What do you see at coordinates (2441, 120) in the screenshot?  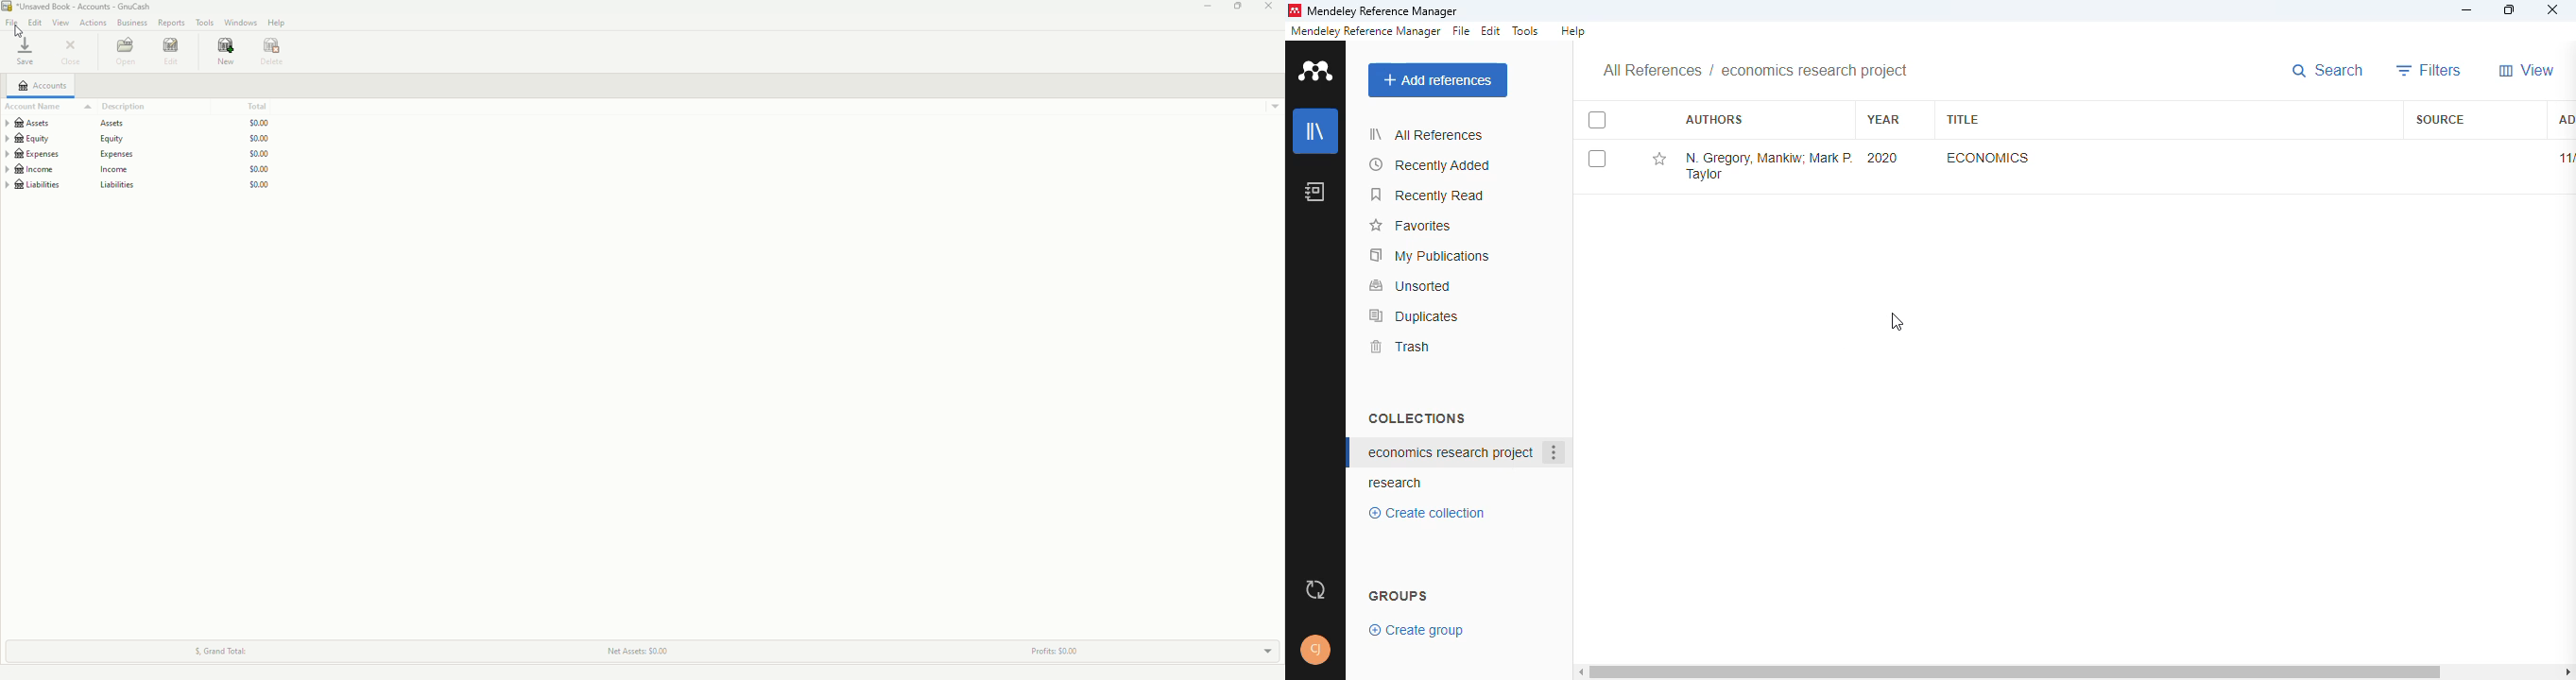 I see `source` at bounding box center [2441, 120].